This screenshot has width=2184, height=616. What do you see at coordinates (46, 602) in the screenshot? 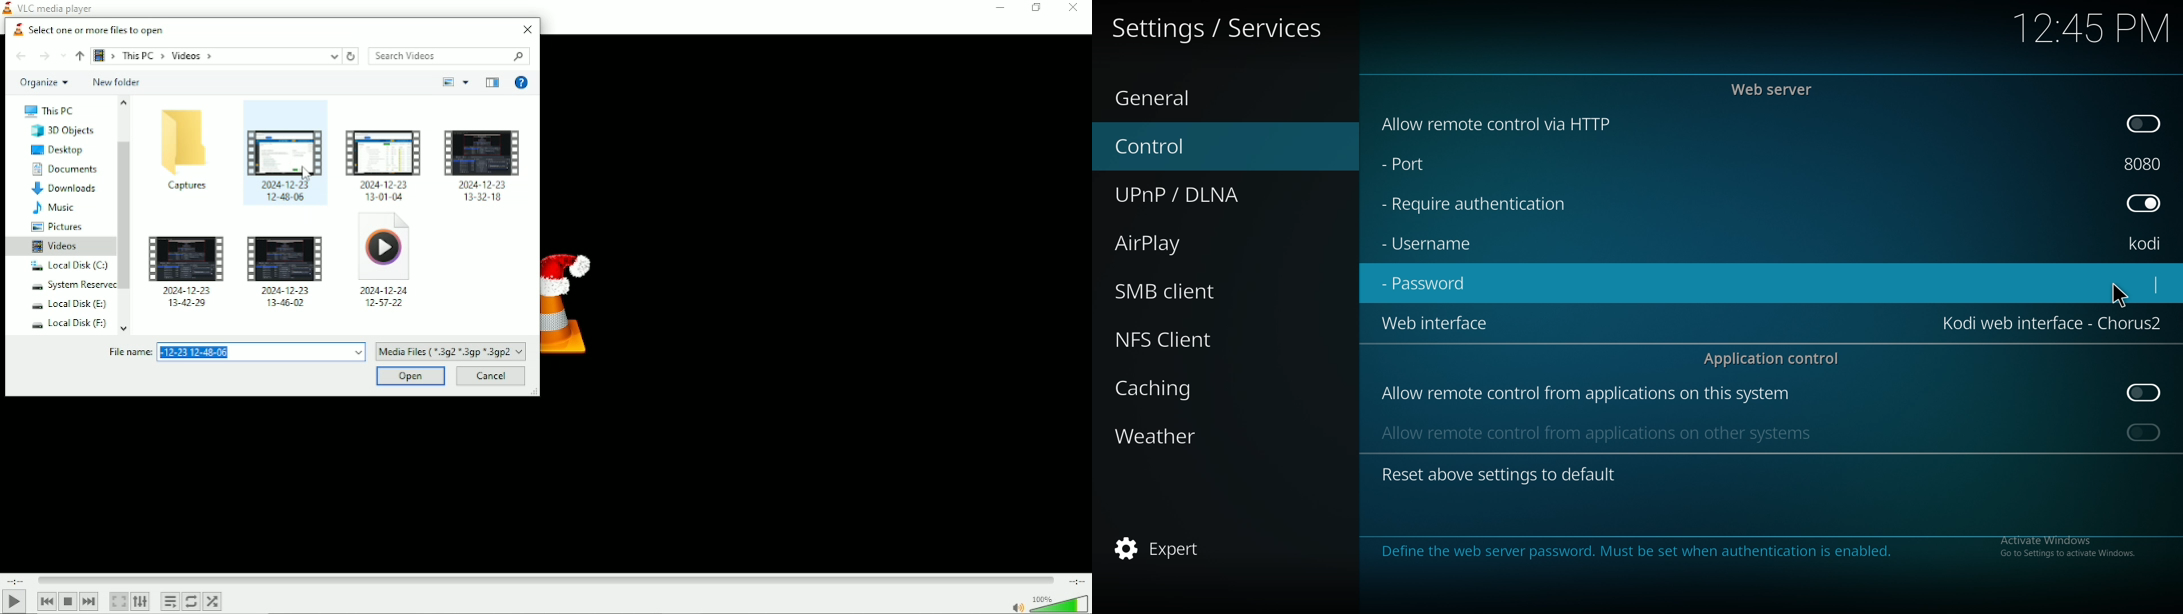
I see `Previous` at bounding box center [46, 602].